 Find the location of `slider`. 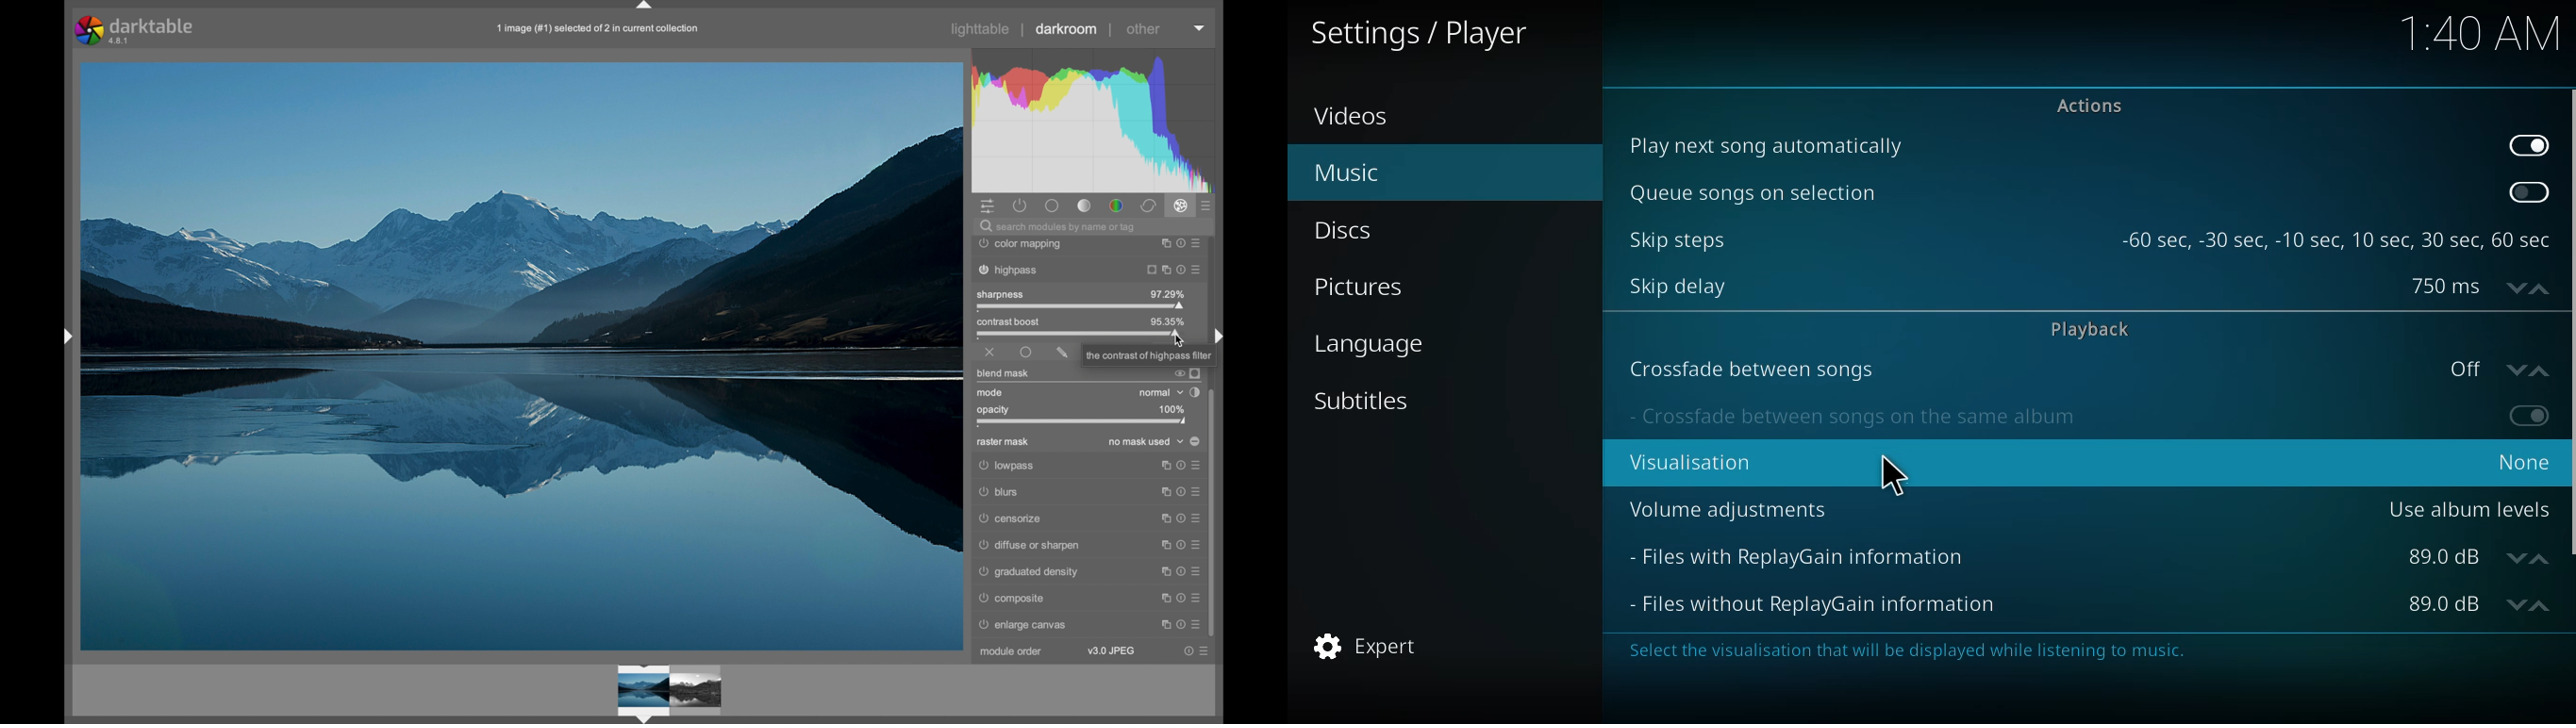

slider is located at coordinates (1079, 335).